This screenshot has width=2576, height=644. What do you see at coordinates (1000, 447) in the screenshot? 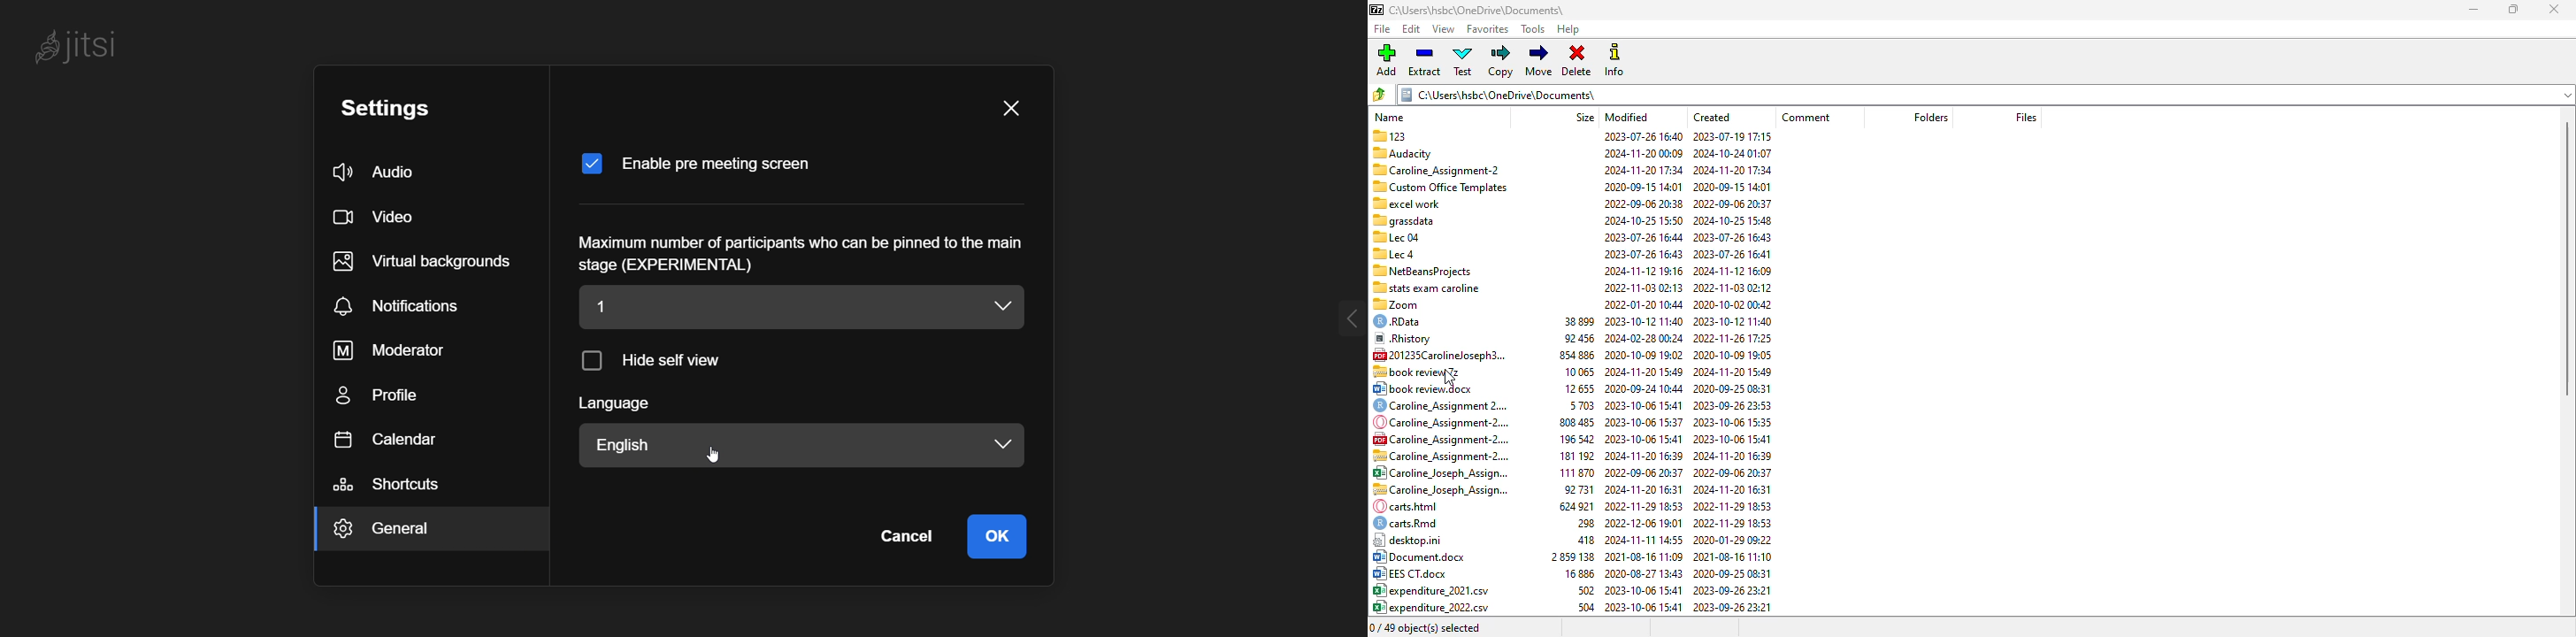
I see `dropdown` at bounding box center [1000, 447].